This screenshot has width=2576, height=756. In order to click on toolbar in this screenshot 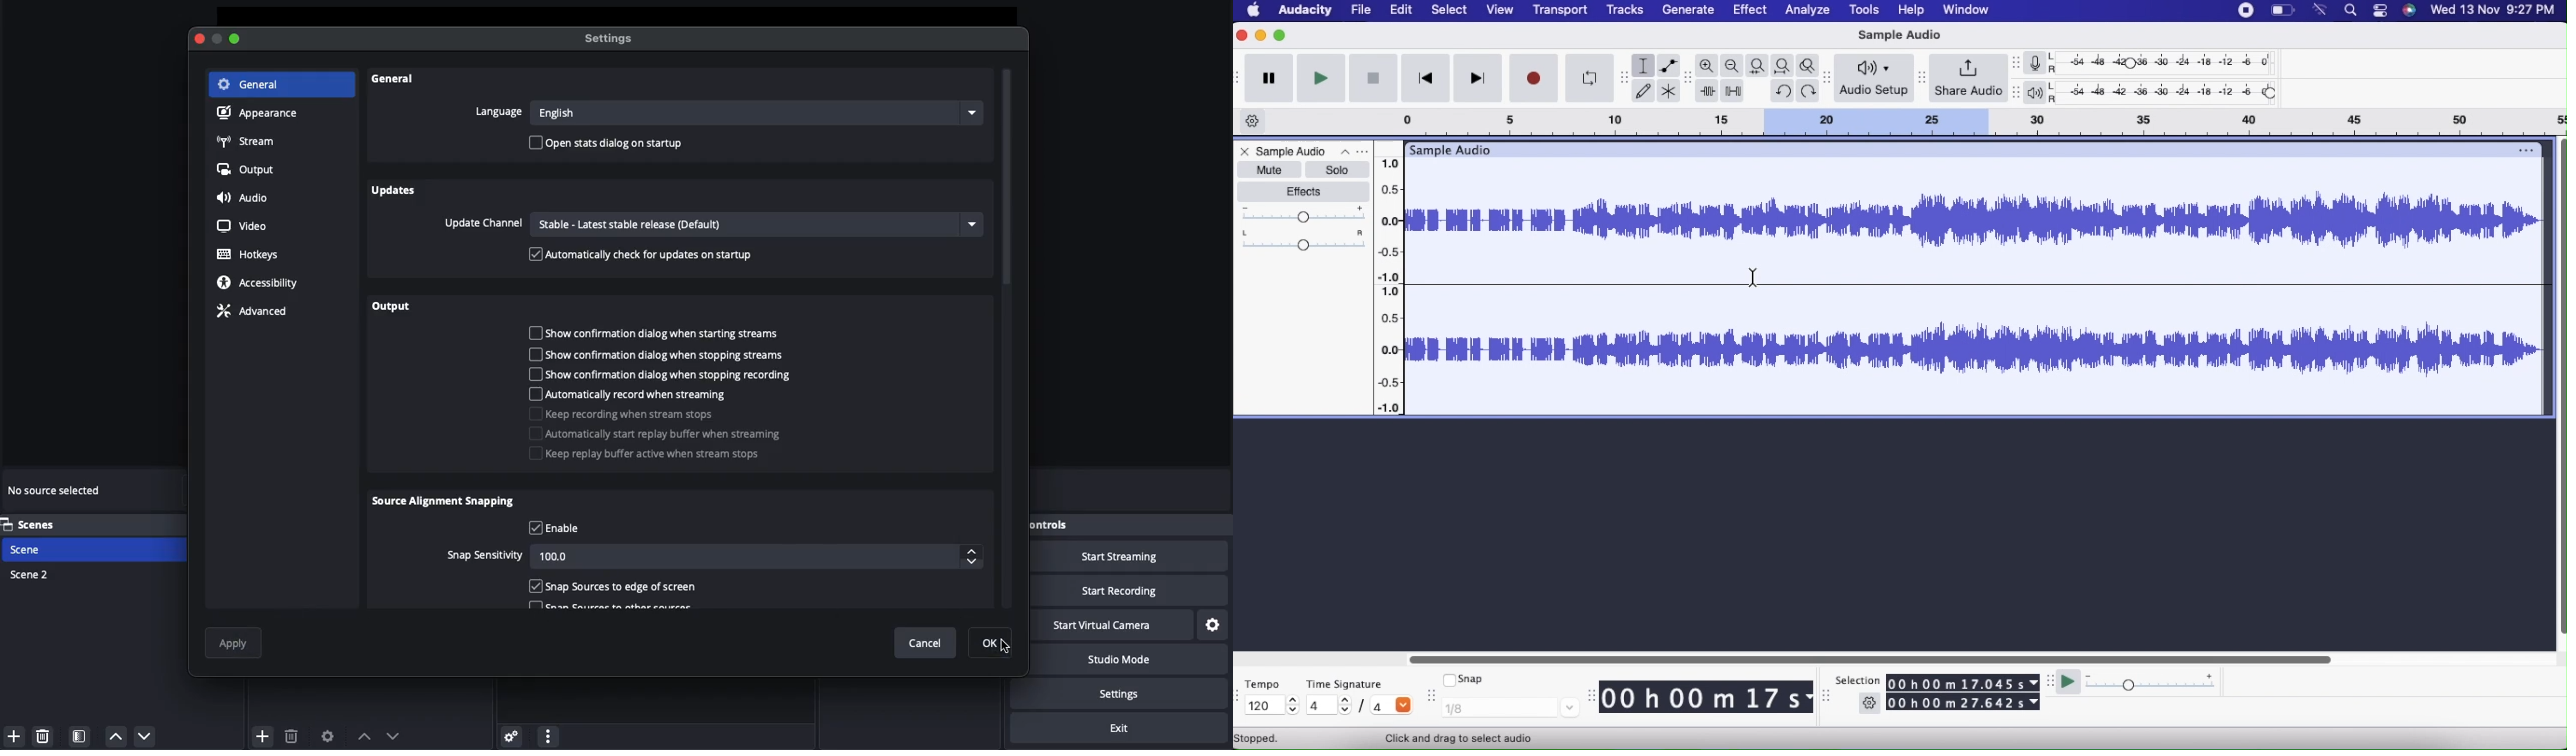, I will do `click(1624, 78)`.